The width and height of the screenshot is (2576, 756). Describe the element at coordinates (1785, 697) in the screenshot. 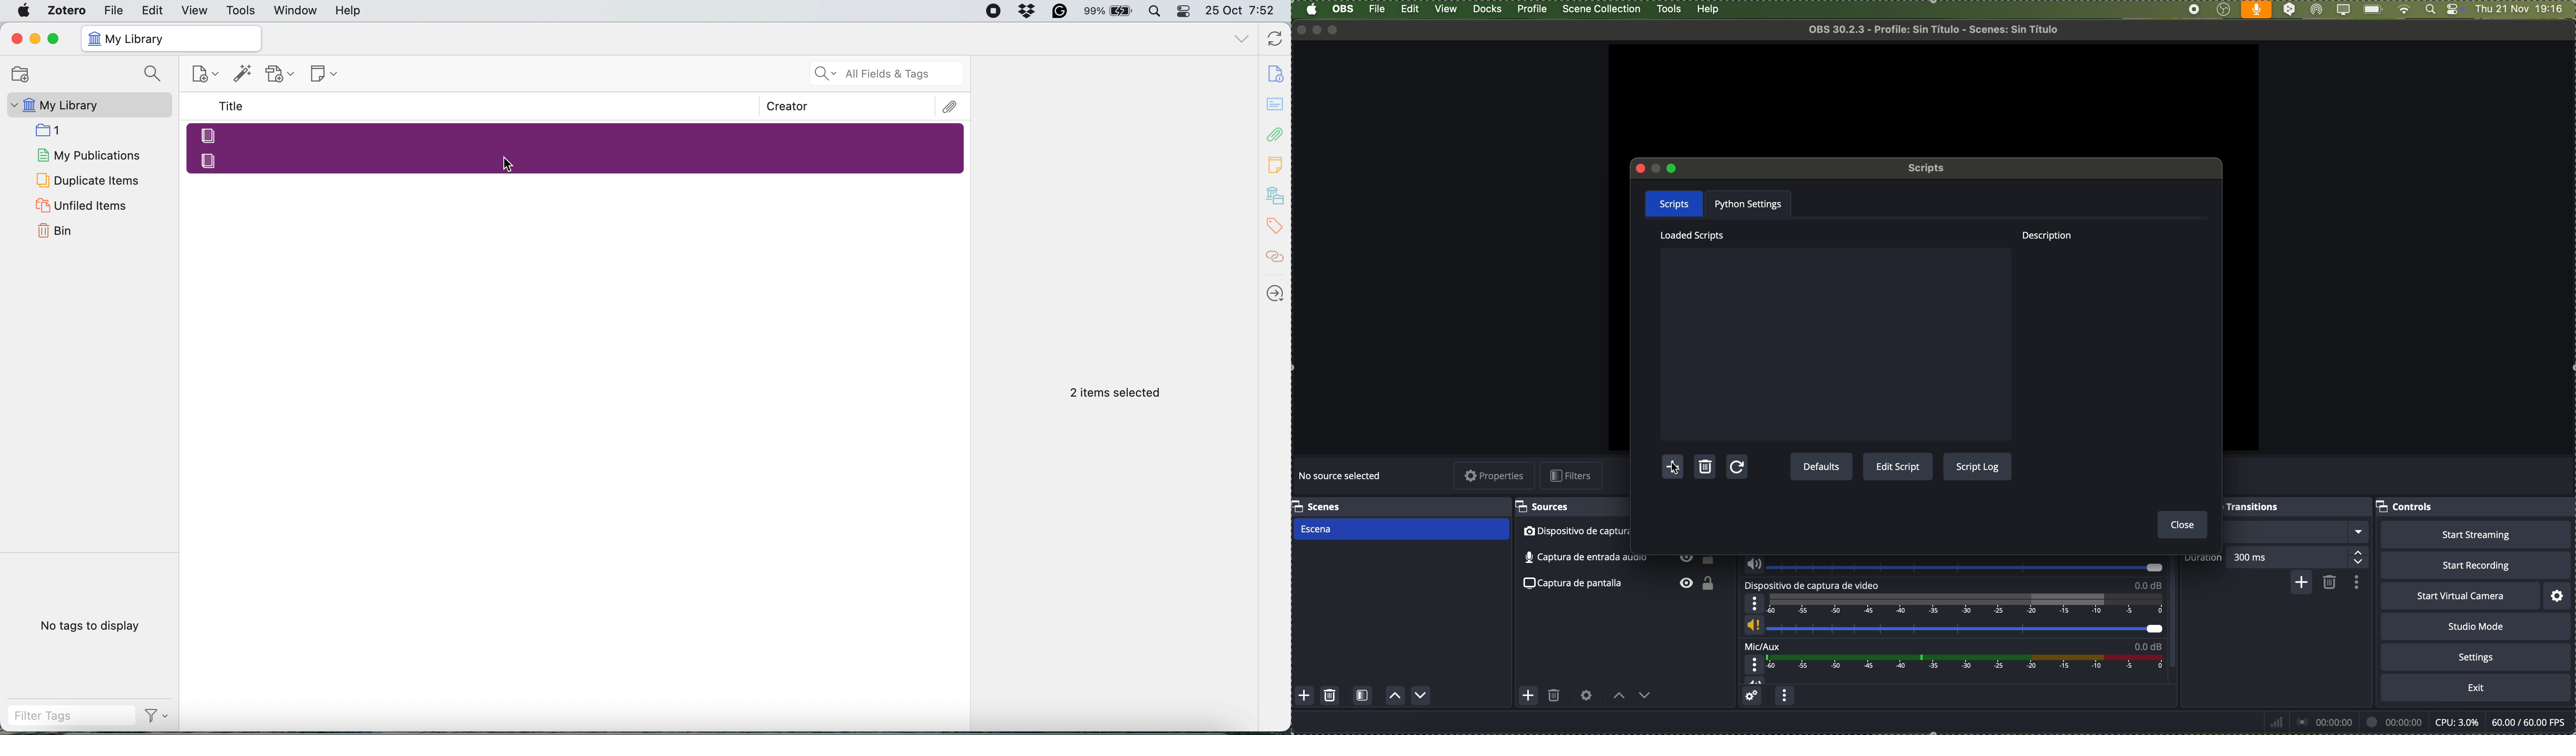

I see `audio mixer menu` at that location.